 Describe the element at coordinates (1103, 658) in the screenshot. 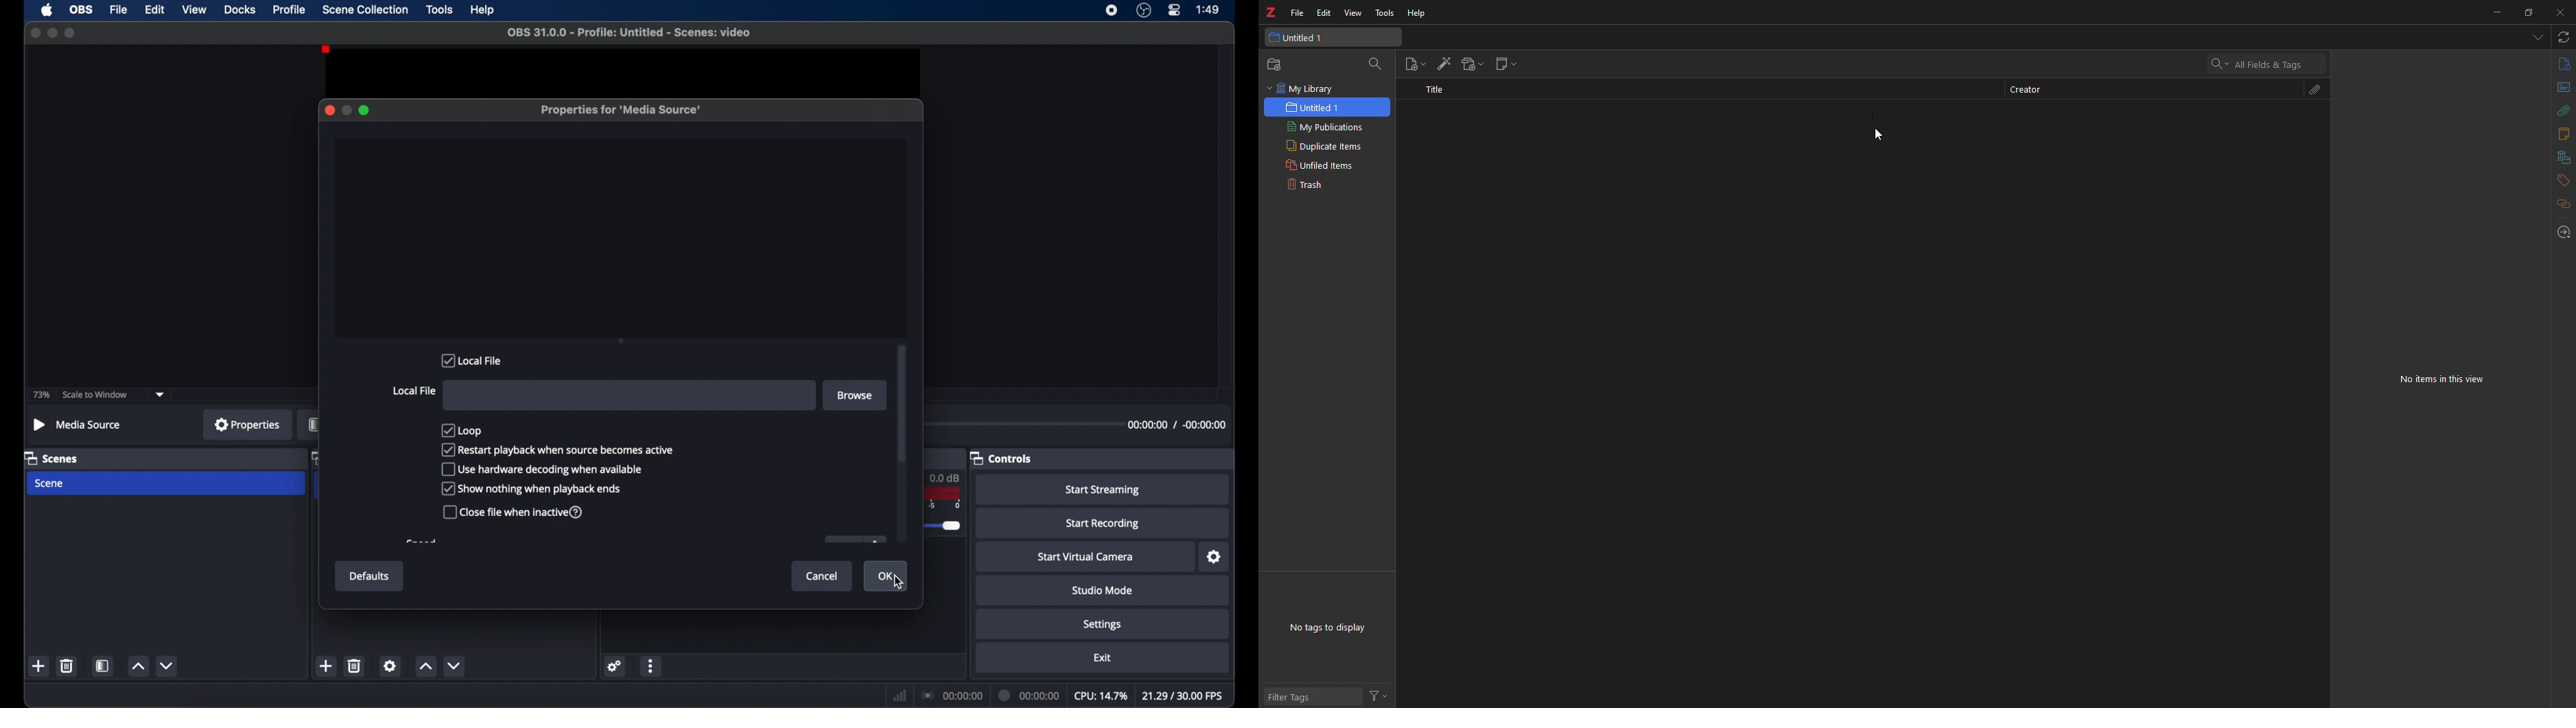

I see `exit` at that location.